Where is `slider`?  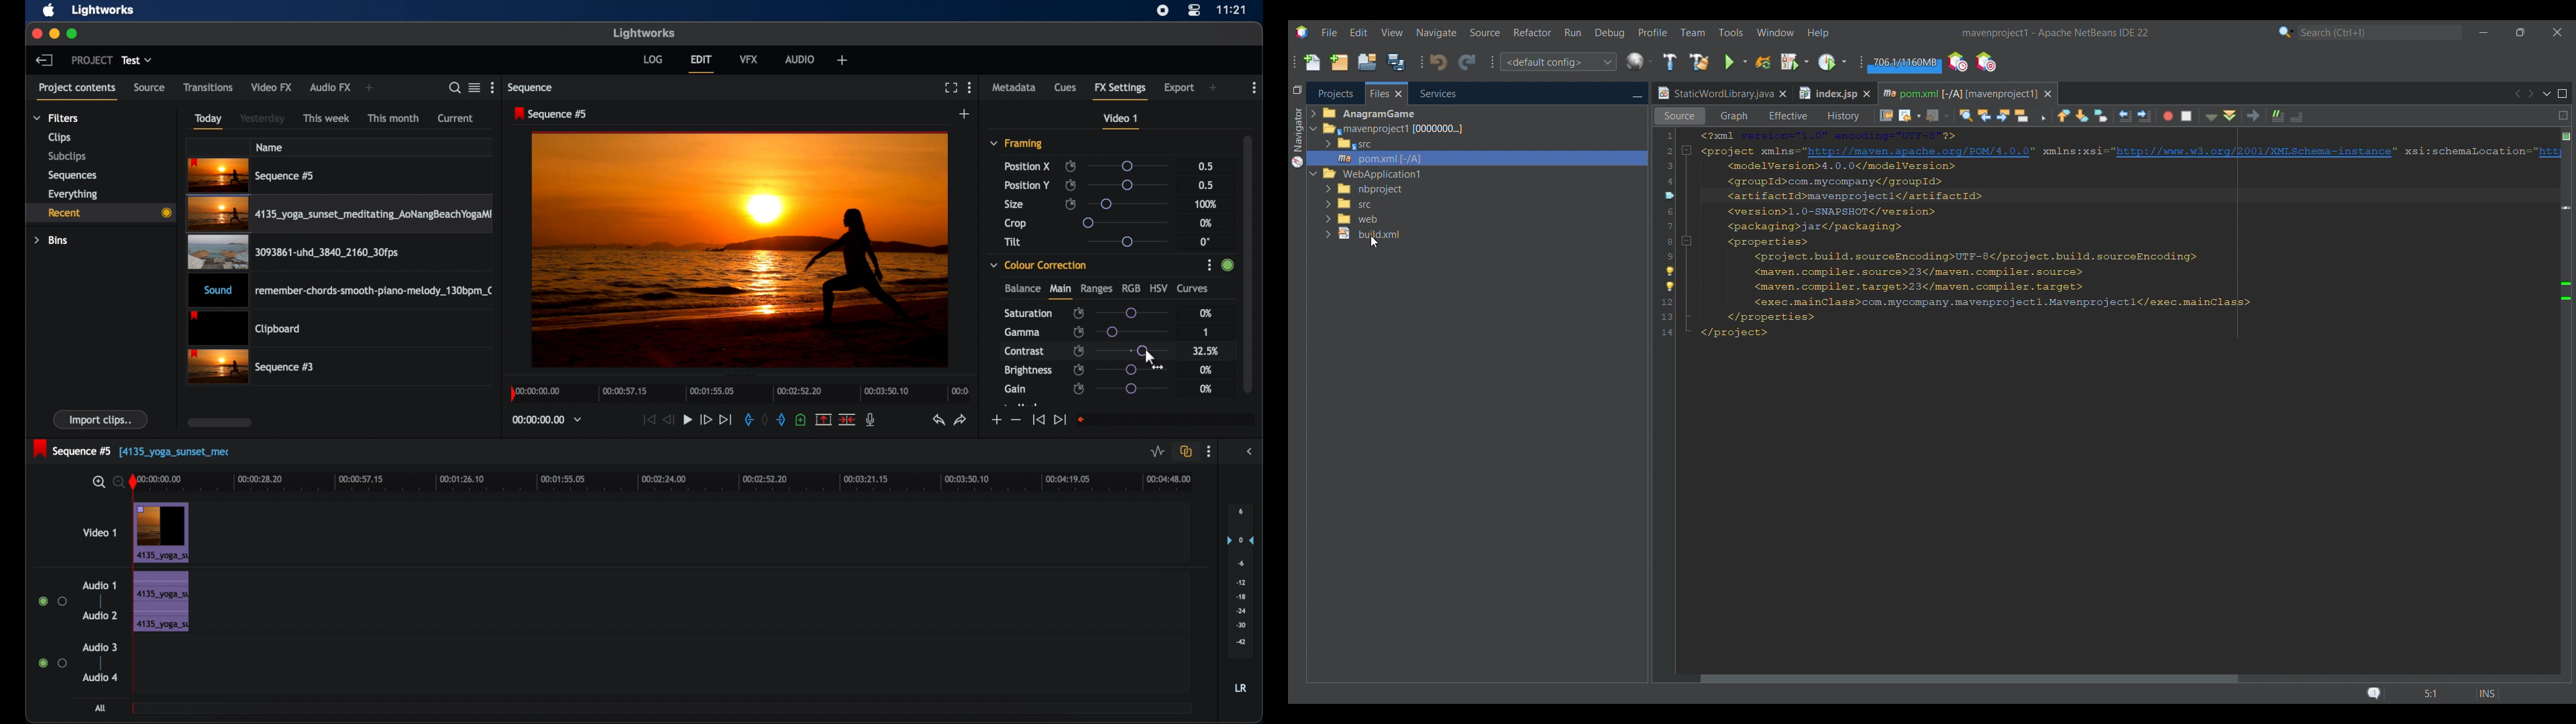 slider is located at coordinates (1128, 185).